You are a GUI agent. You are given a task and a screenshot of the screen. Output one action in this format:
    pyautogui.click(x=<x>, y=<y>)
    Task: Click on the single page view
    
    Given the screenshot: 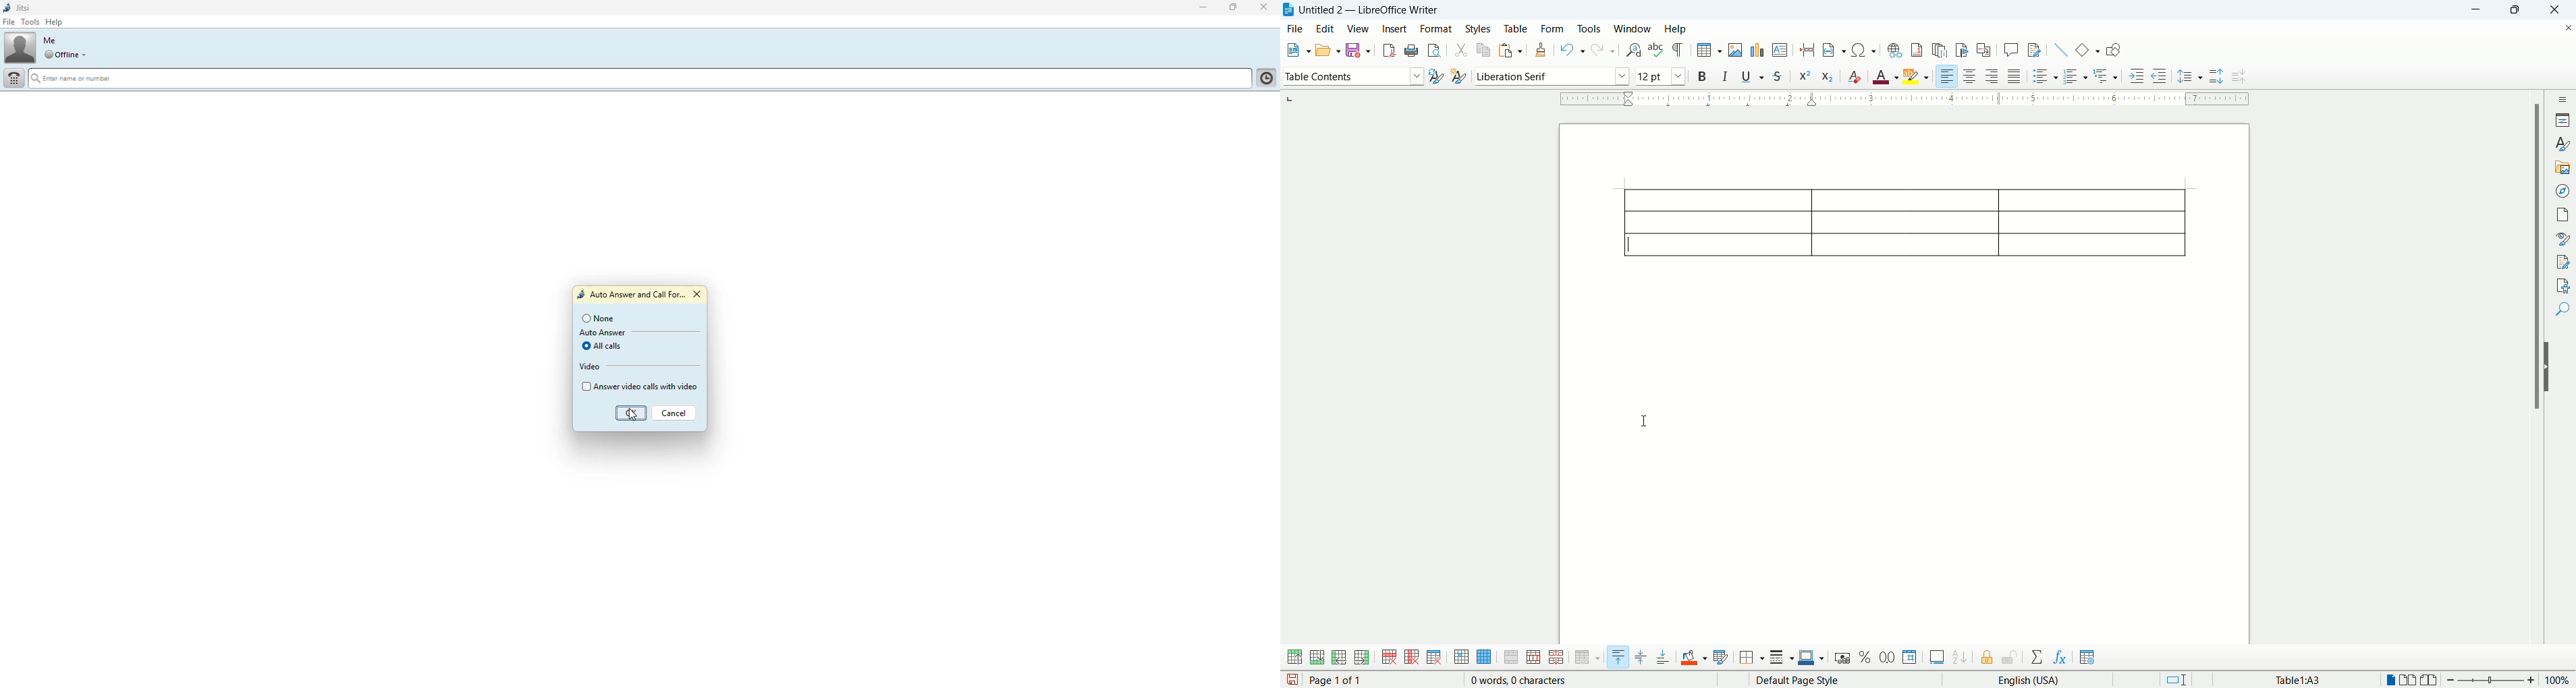 What is the action you would take?
    pyautogui.click(x=2389, y=678)
    